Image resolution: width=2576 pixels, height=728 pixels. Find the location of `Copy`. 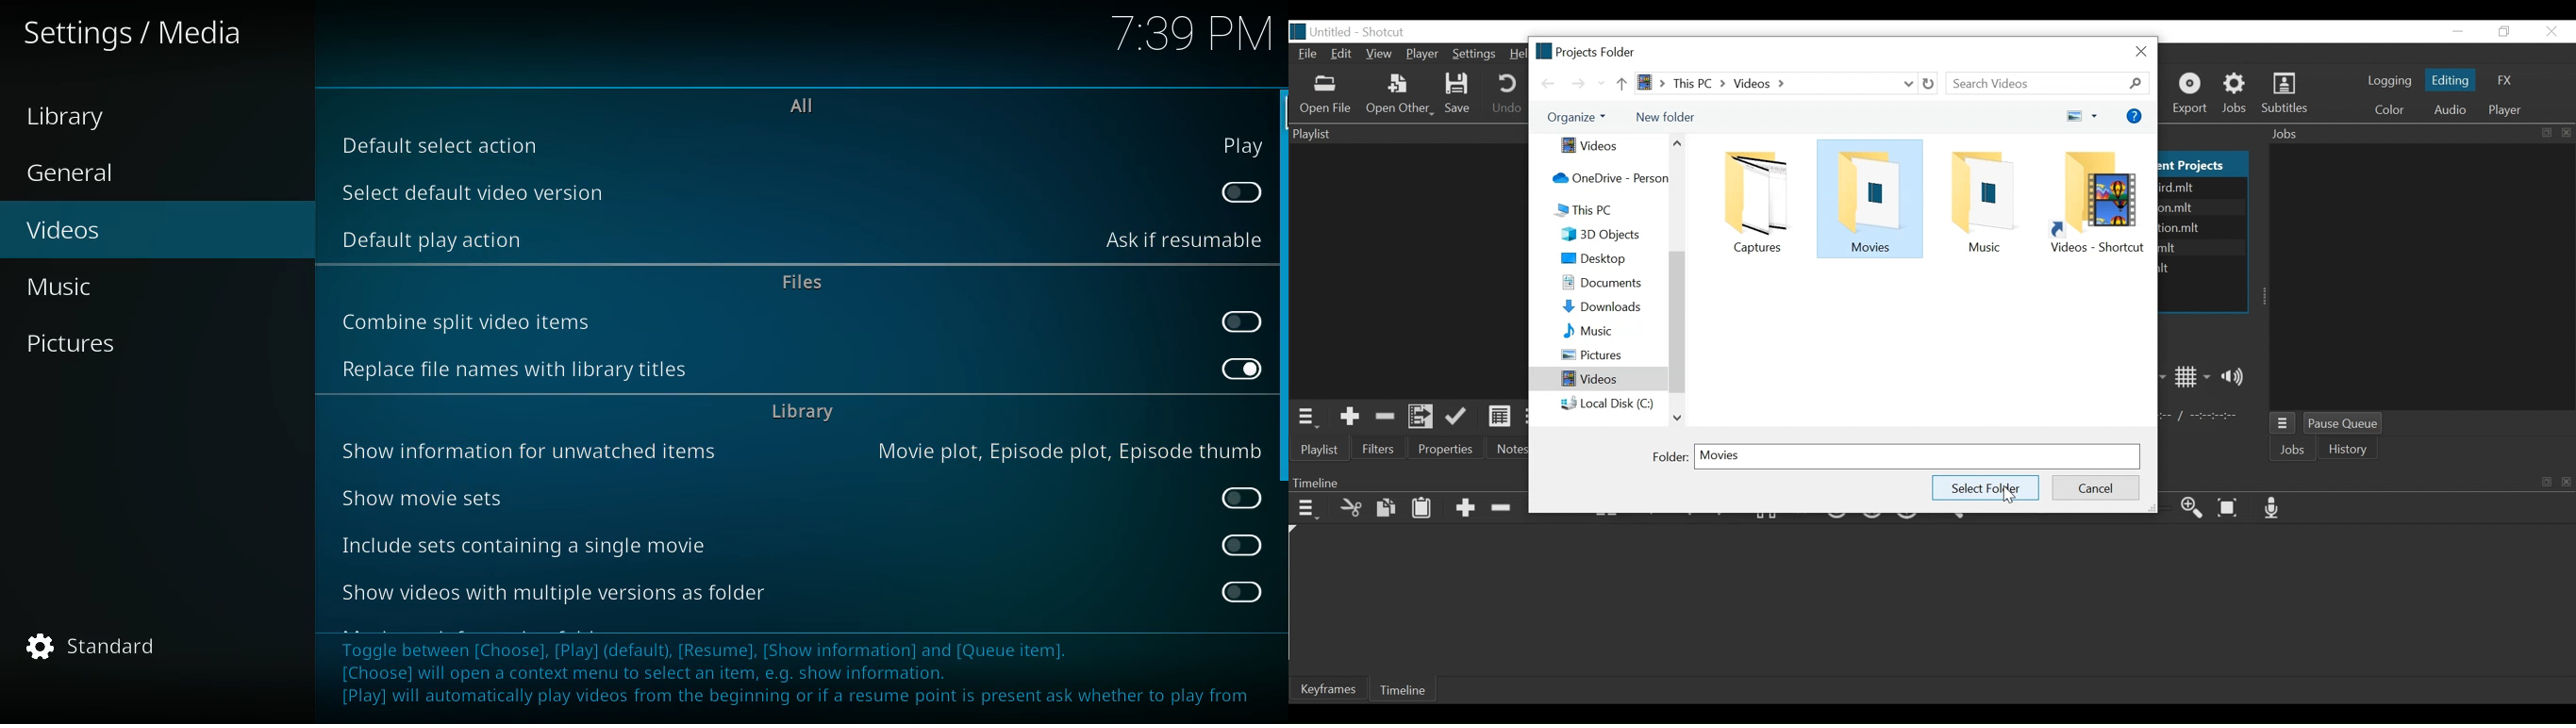

Copy is located at coordinates (1387, 508).